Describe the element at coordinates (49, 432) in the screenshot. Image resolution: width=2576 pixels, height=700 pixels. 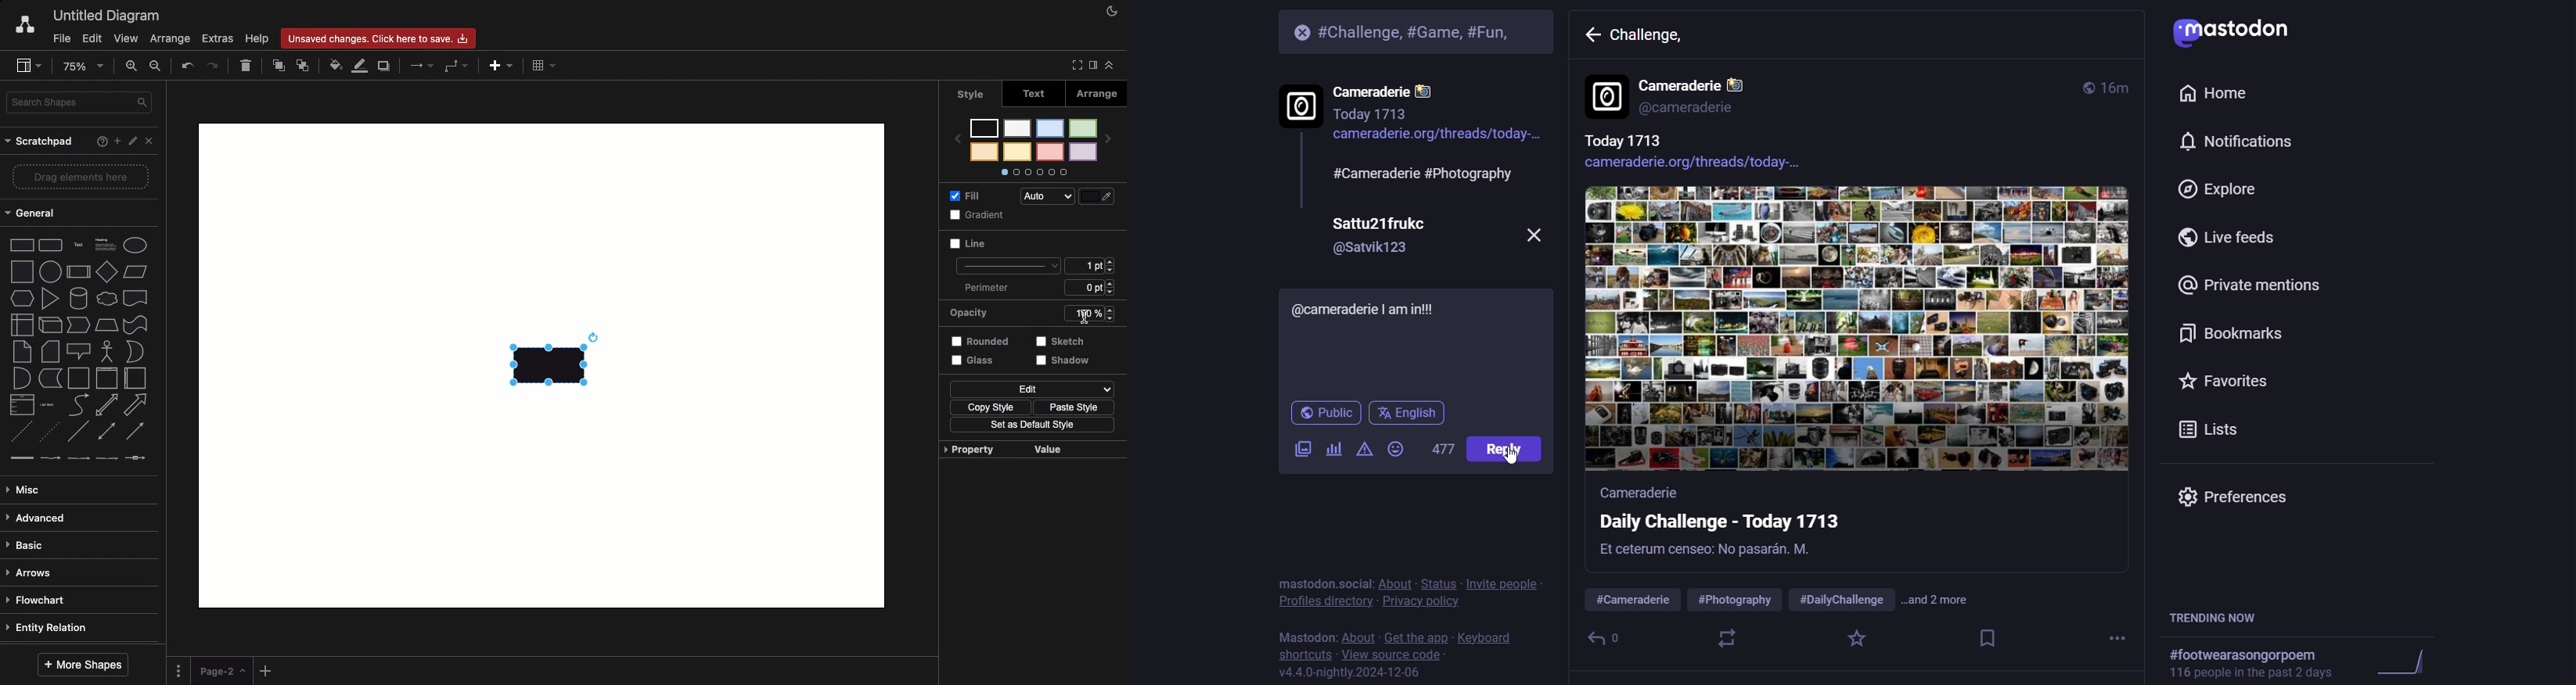
I see `dotted line` at that location.